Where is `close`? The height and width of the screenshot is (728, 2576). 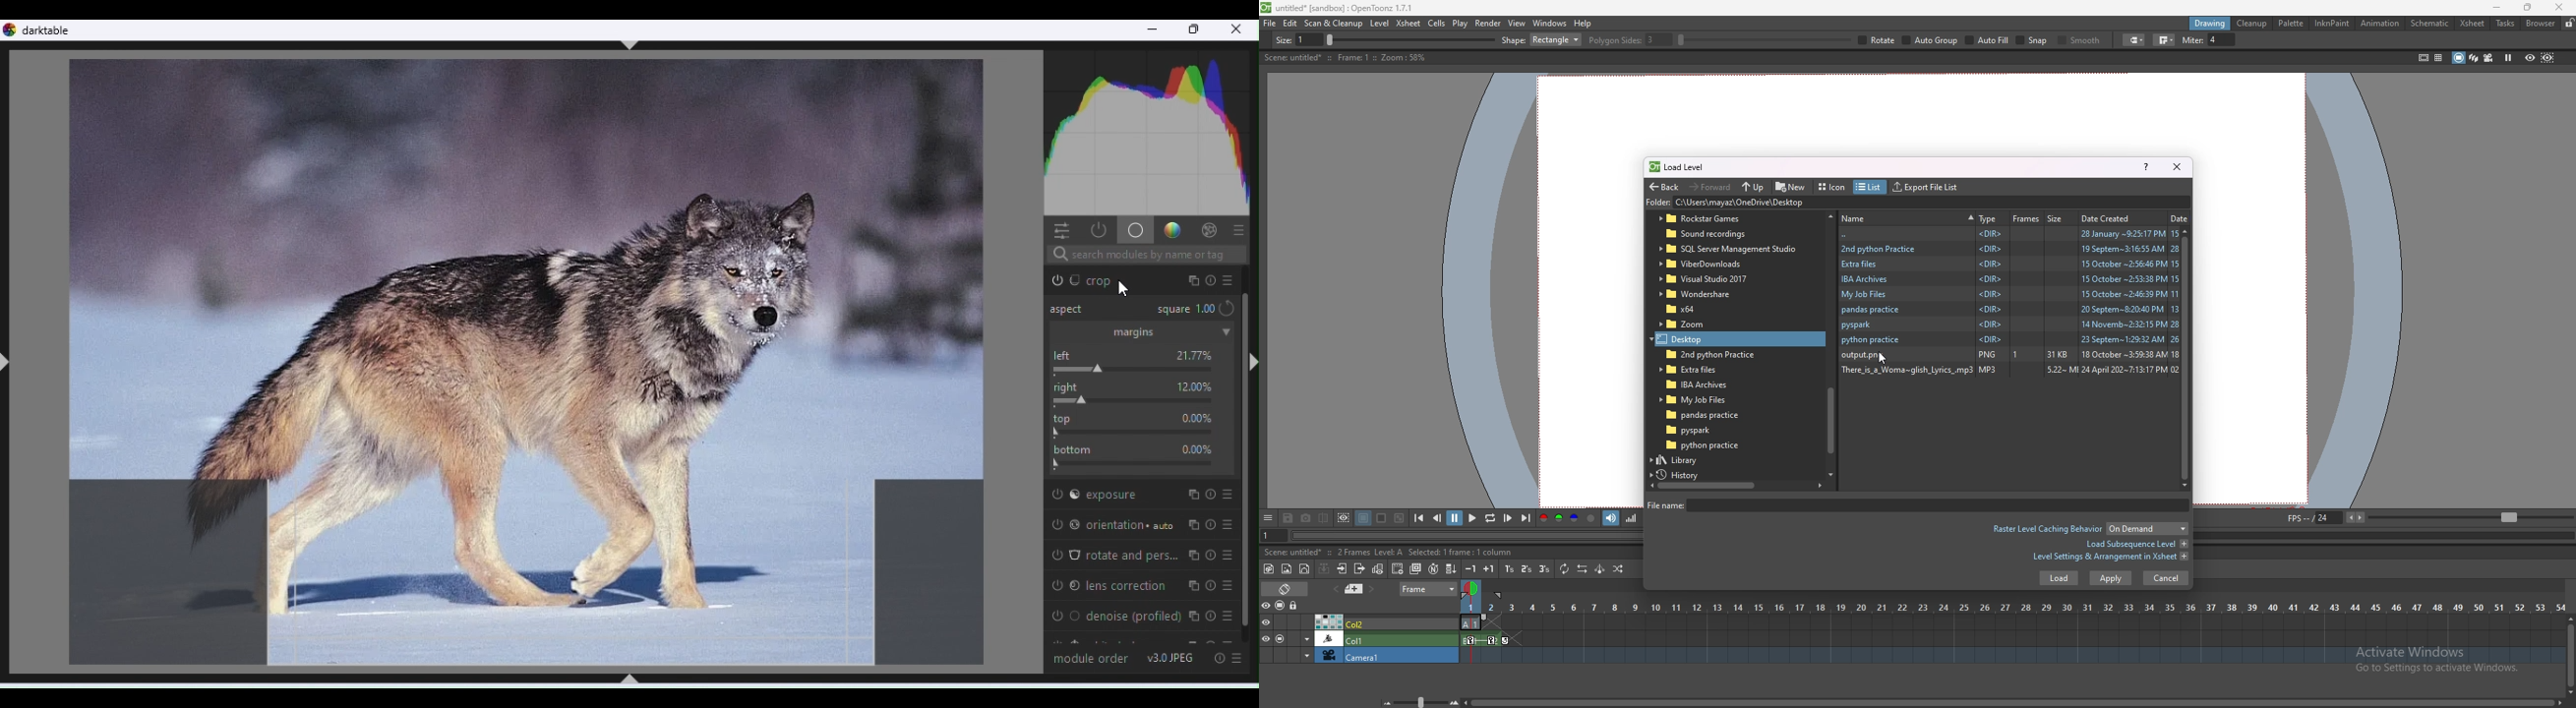
close is located at coordinates (2557, 7).